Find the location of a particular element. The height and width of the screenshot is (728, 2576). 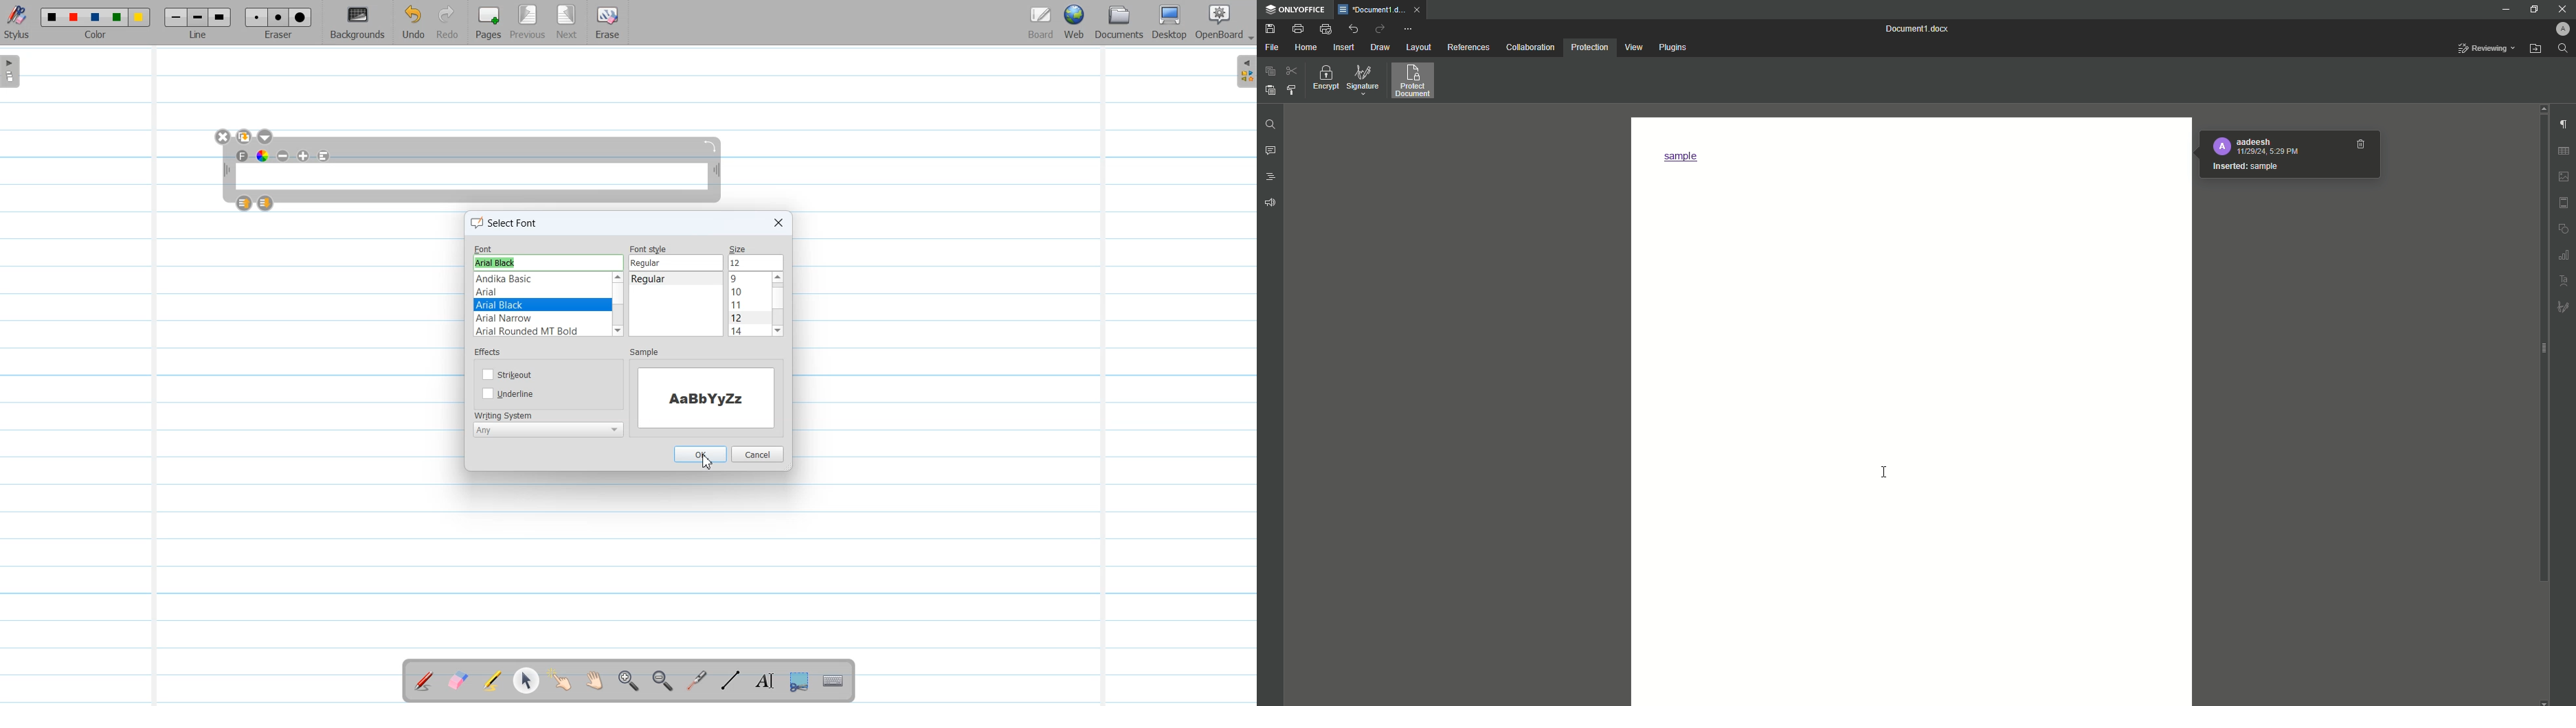

Inserted: sample is located at coordinates (2245, 166).